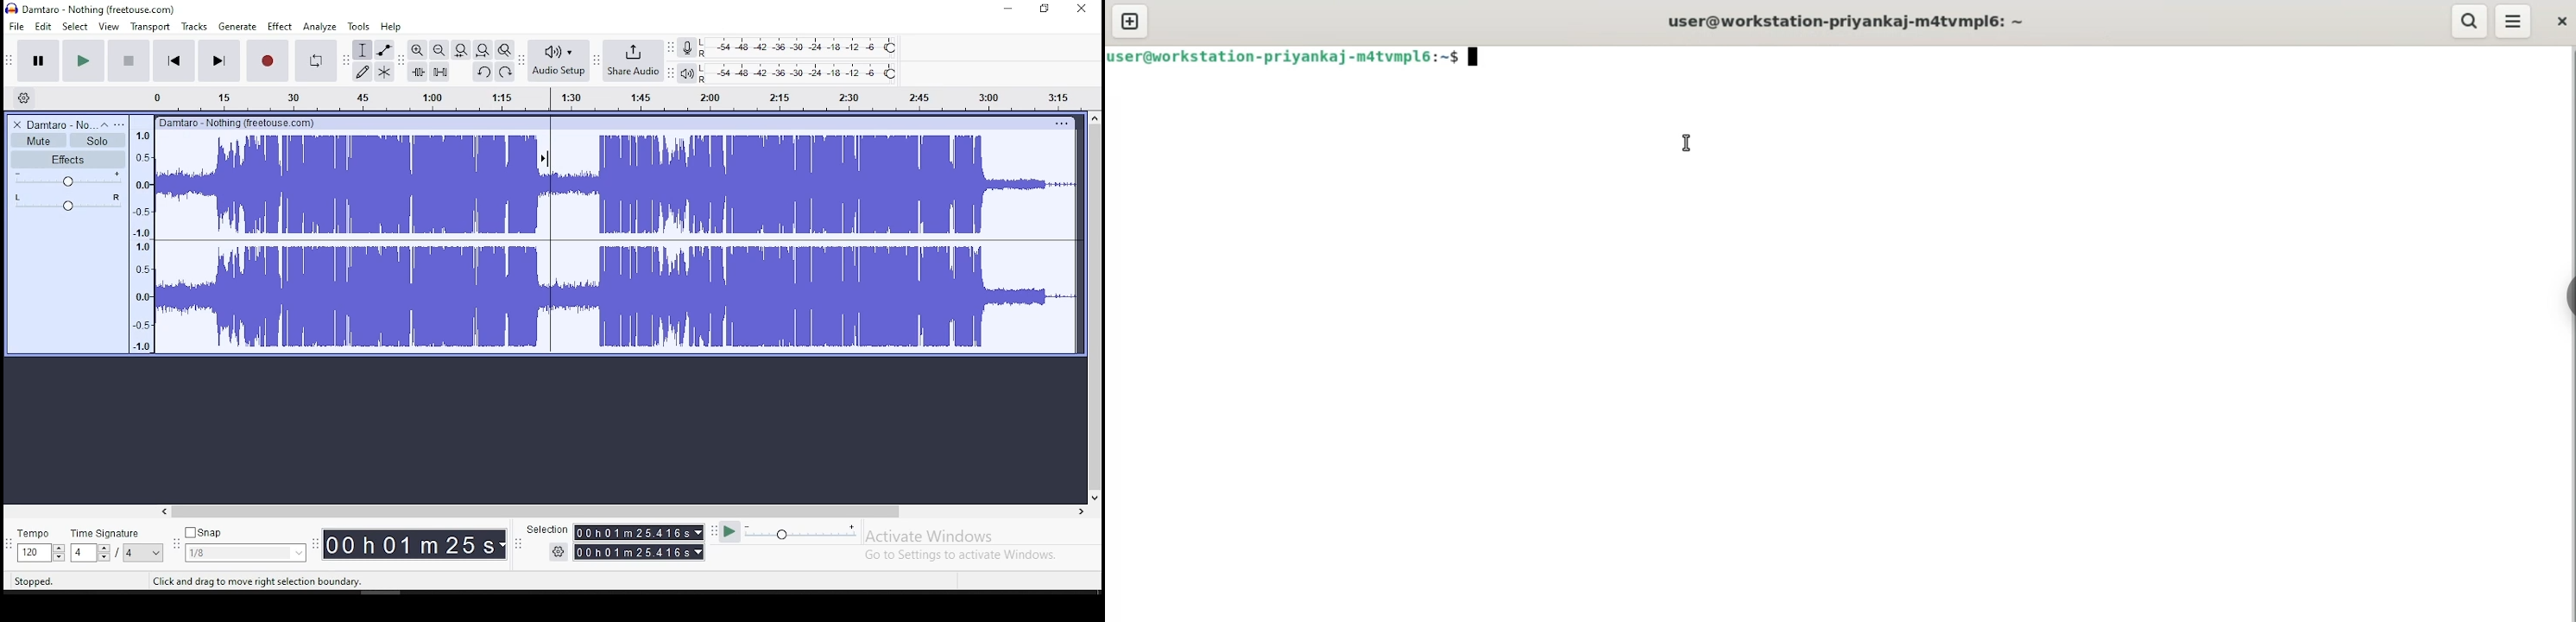 The image size is (2576, 644). I want to click on undo, so click(483, 73).